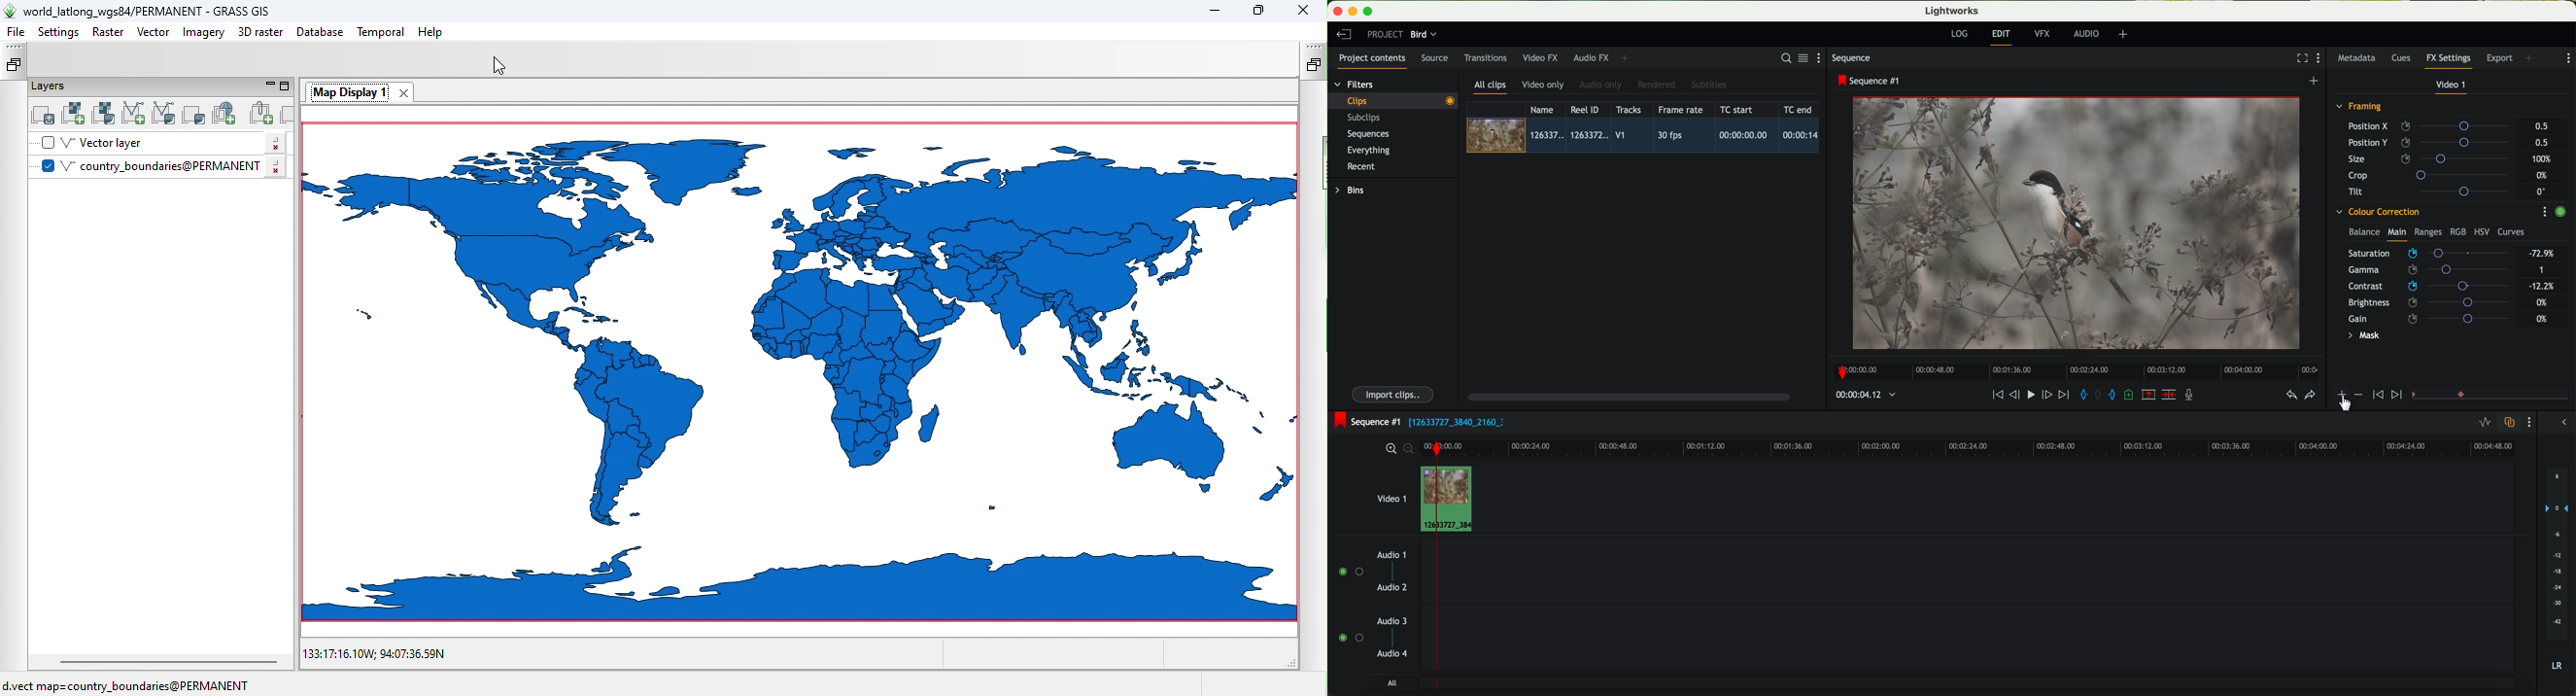 This screenshot has height=700, width=2576. Describe the element at coordinates (2511, 232) in the screenshot. I see `curves` at that location.